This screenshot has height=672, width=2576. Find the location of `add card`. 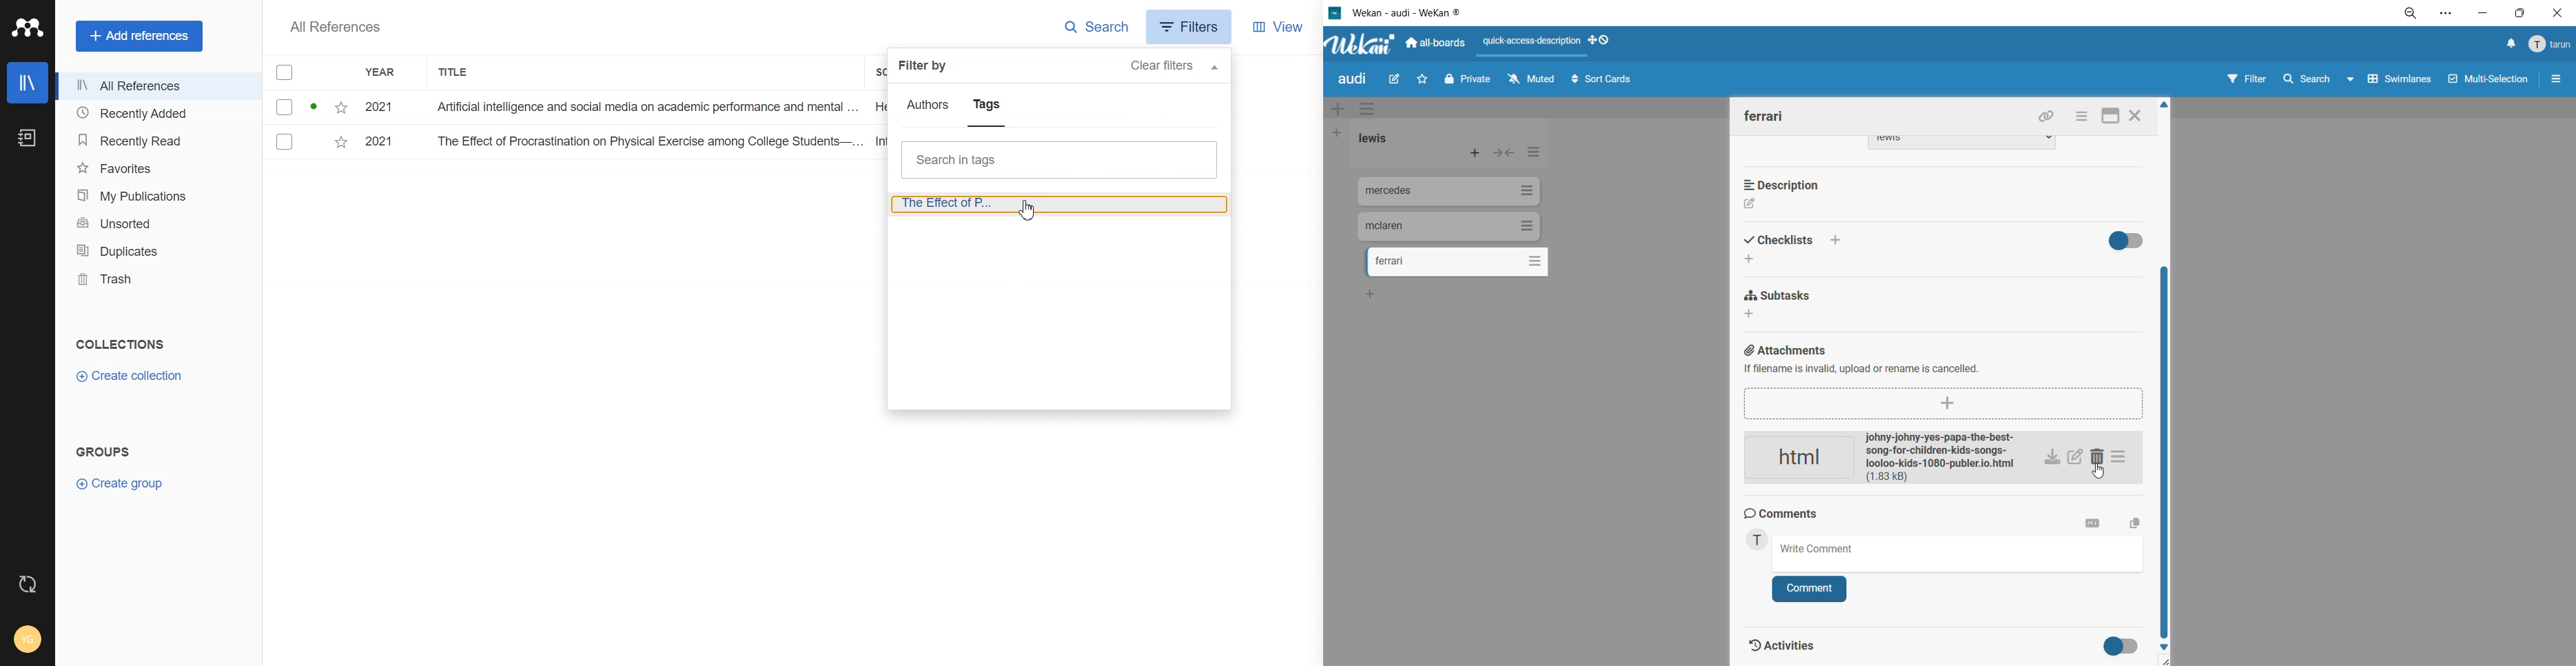

add card is located at coordinates (1472, 151).